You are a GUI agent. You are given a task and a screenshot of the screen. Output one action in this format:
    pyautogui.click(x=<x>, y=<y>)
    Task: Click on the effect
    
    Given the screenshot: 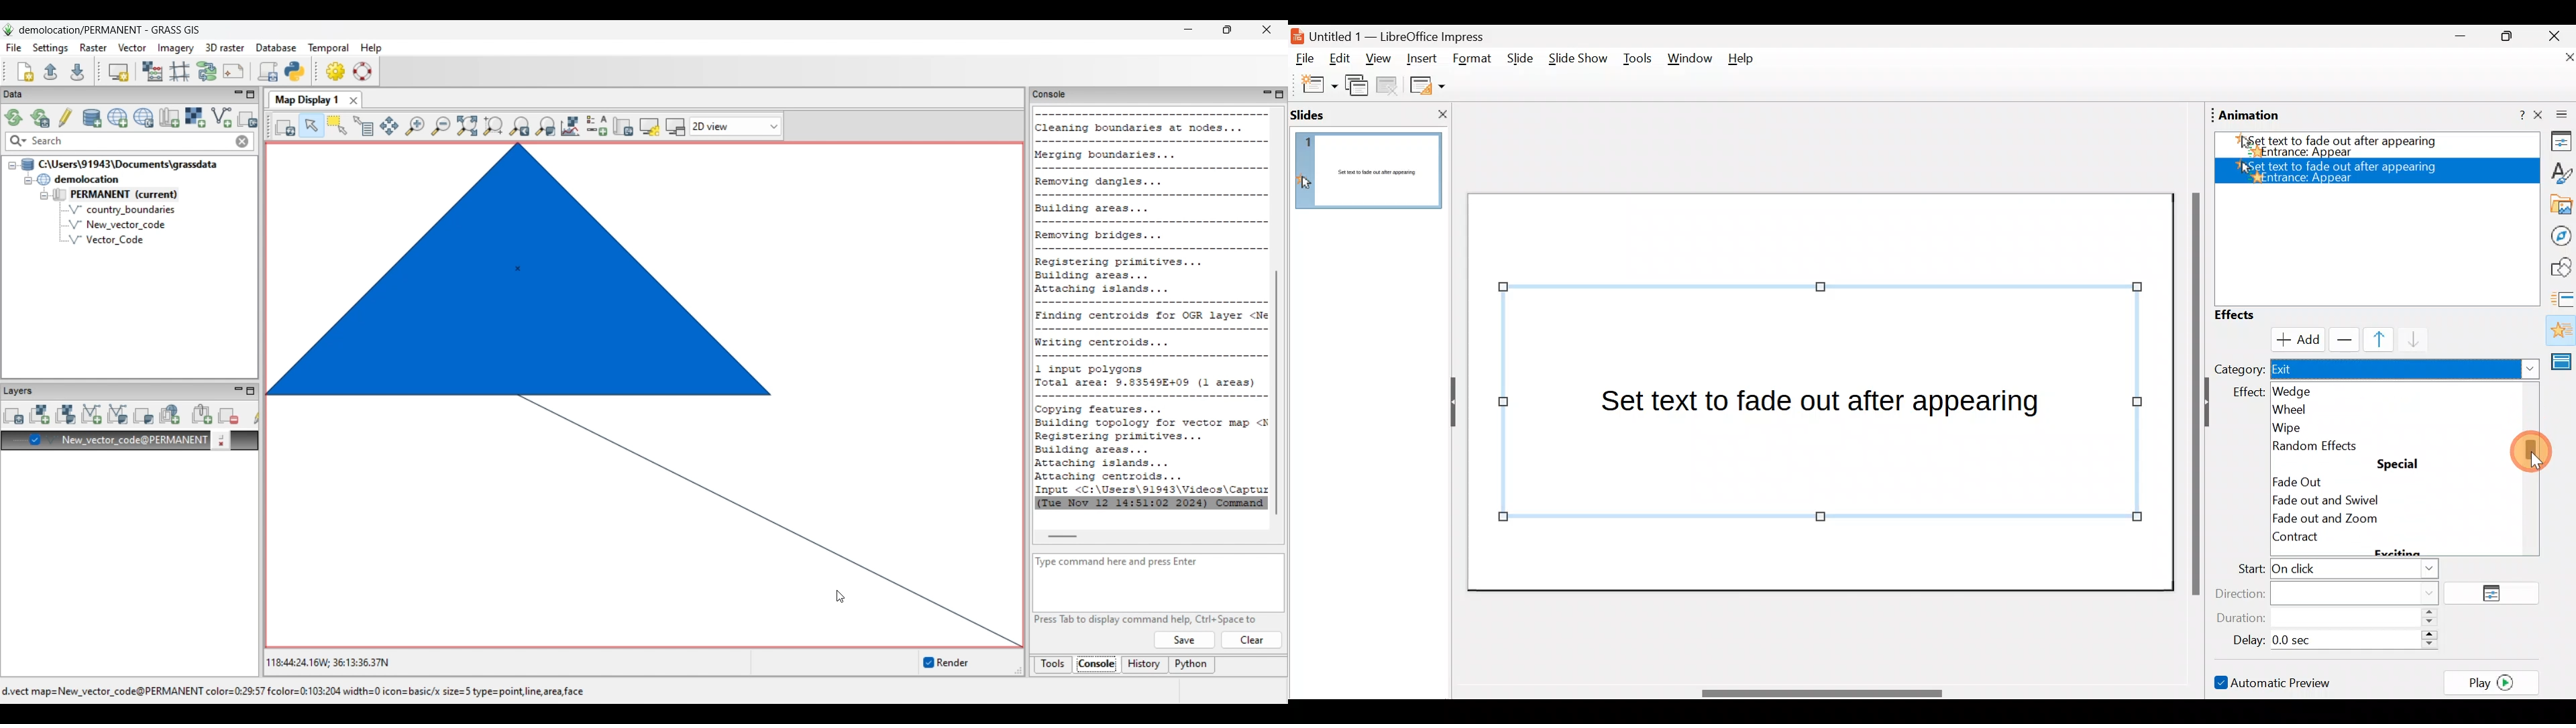 What is the action you would take?
    pyautogui.click(x=2249, y=391)
    